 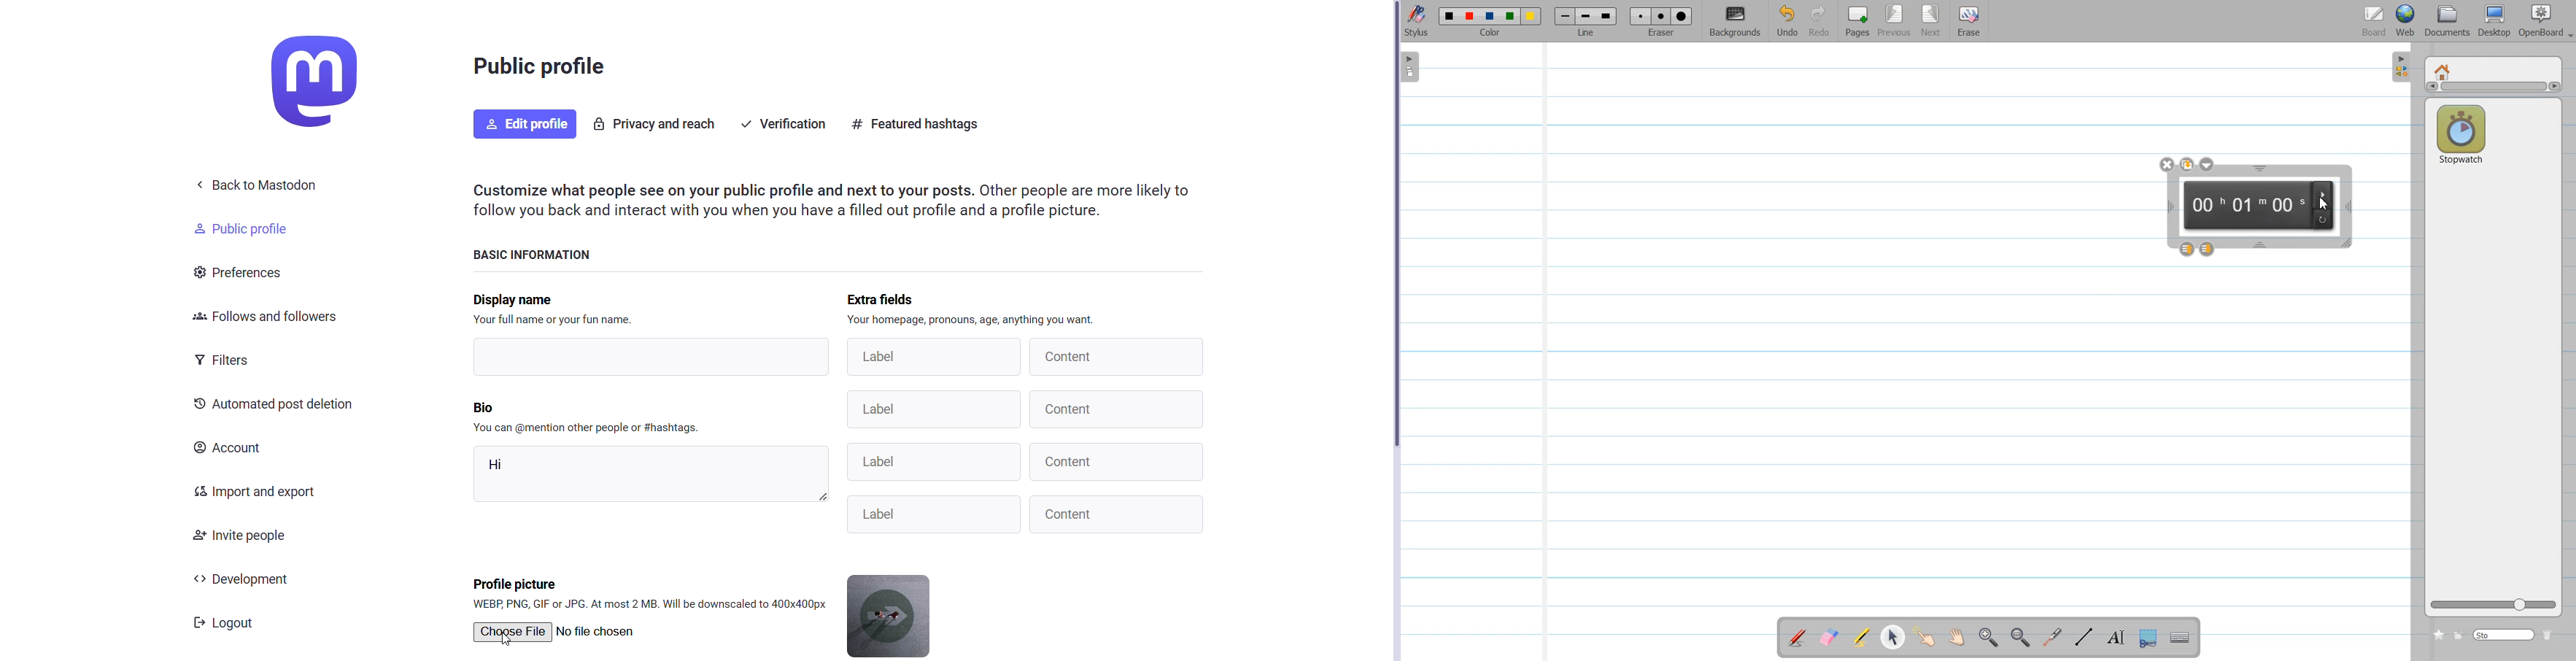 I want to click on pause, so click(x=2326, y=194).